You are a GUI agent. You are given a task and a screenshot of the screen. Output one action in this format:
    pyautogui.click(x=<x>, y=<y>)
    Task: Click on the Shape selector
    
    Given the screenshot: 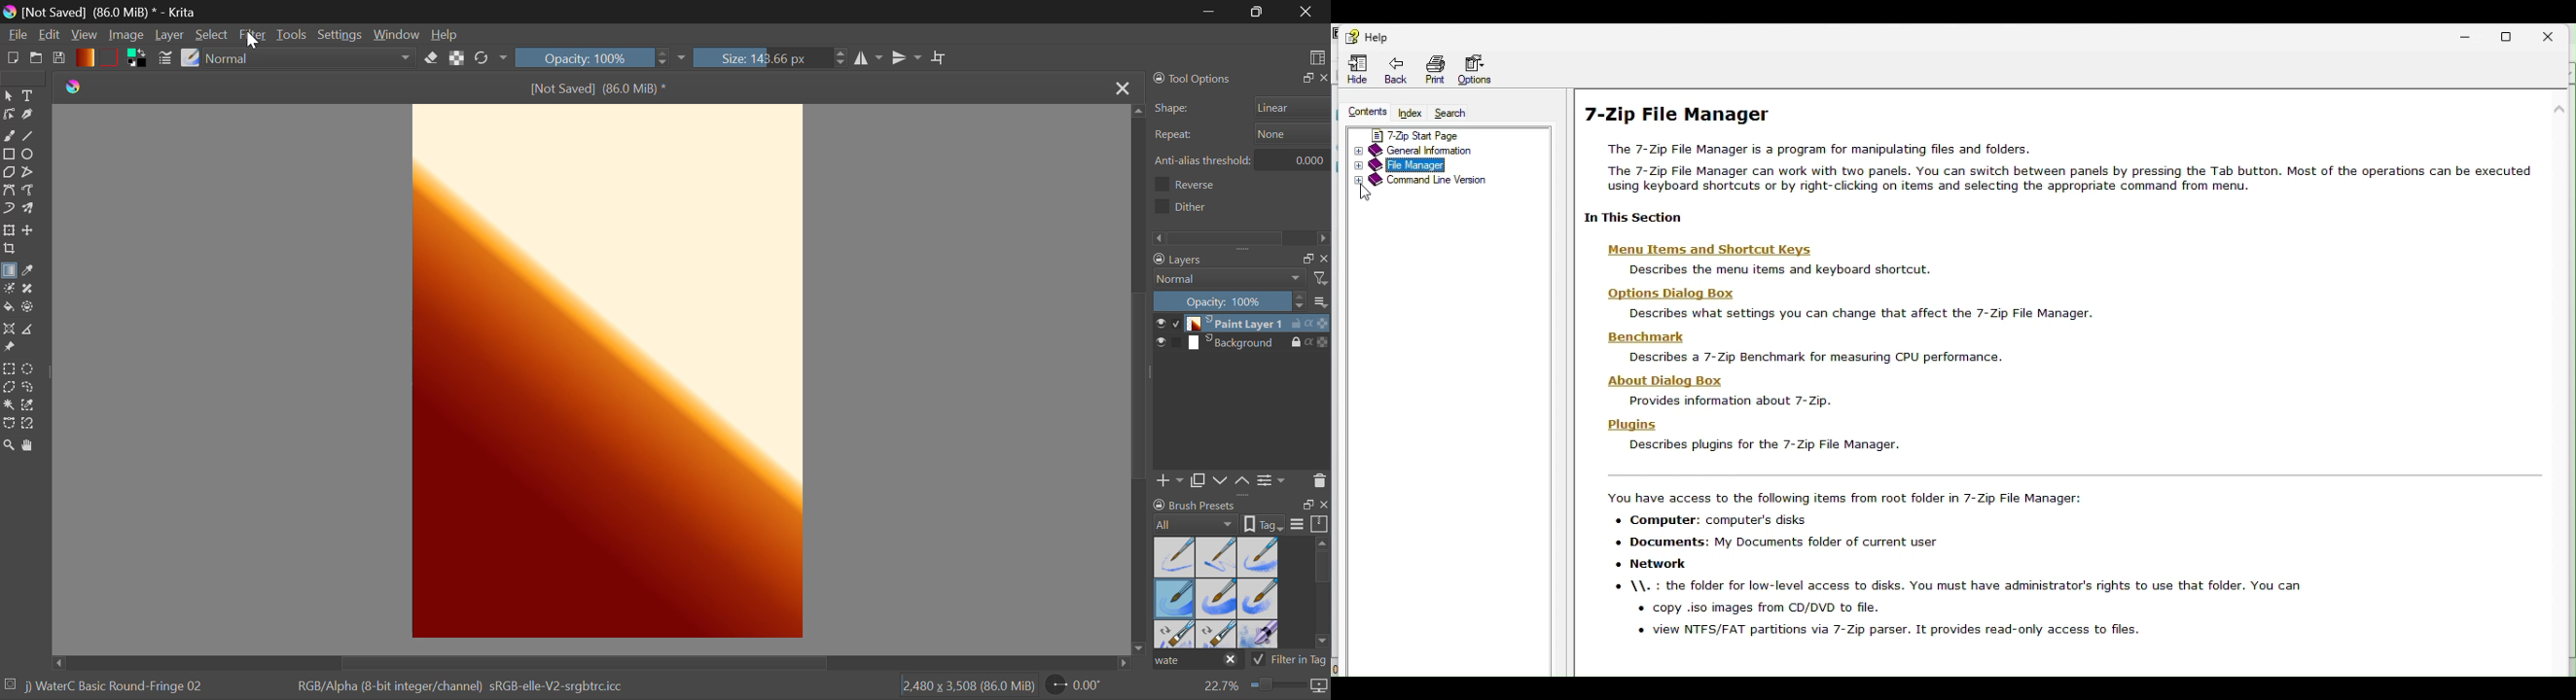 What is the action you would take?
    pyautogui.click(x=1293, y=107)
    